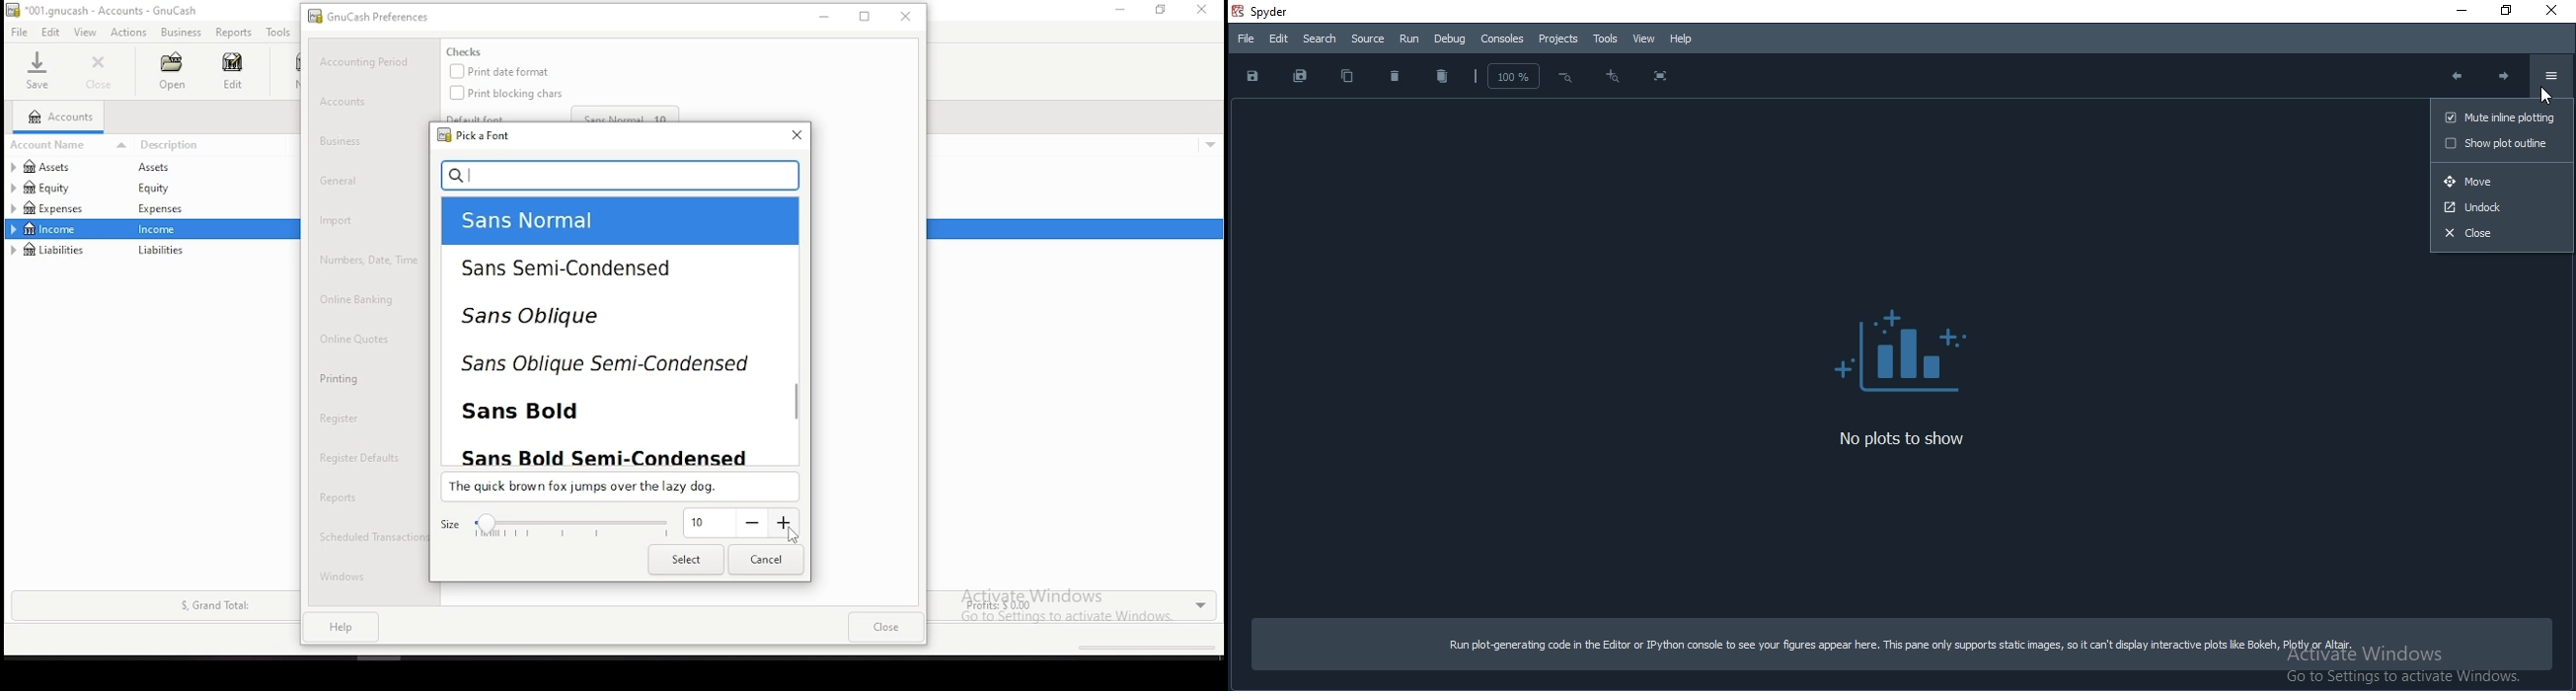 The width and height of the screenshot is (2576, 700). What do you see at coordinates (1347, 76) in the screenshot?
I see `Copy` at bounding box center [1347, 76].